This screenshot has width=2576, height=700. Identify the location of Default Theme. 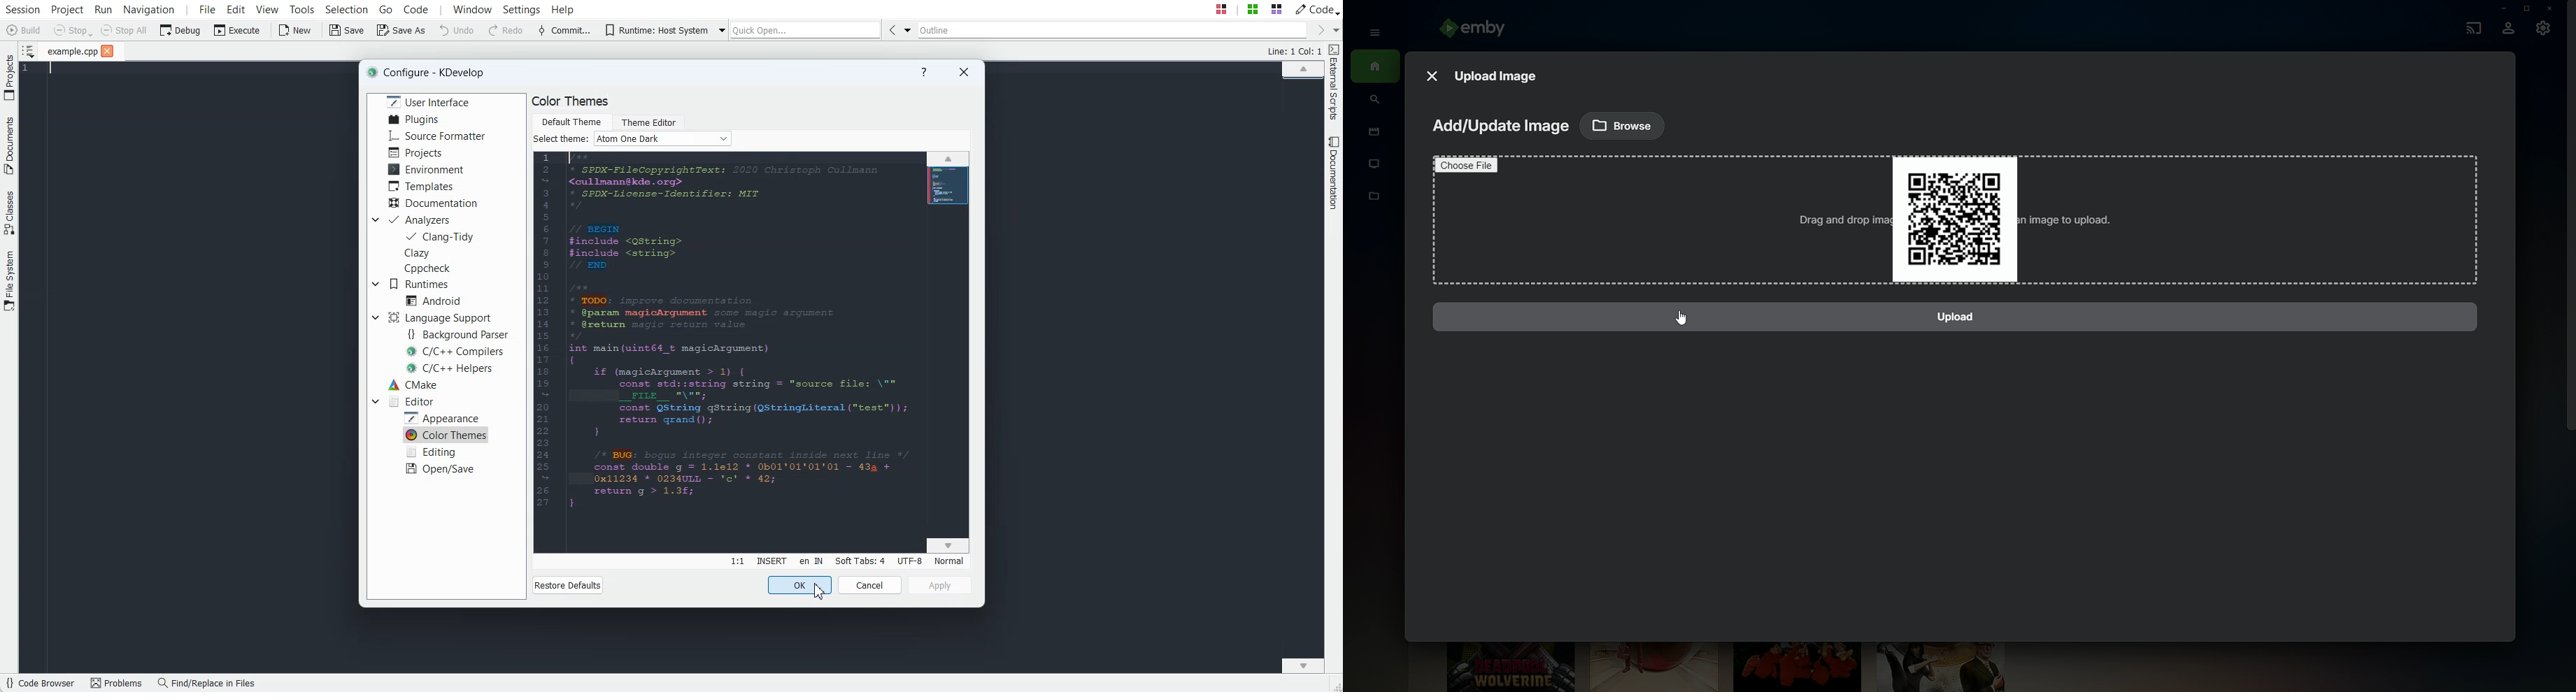
(571, 120).